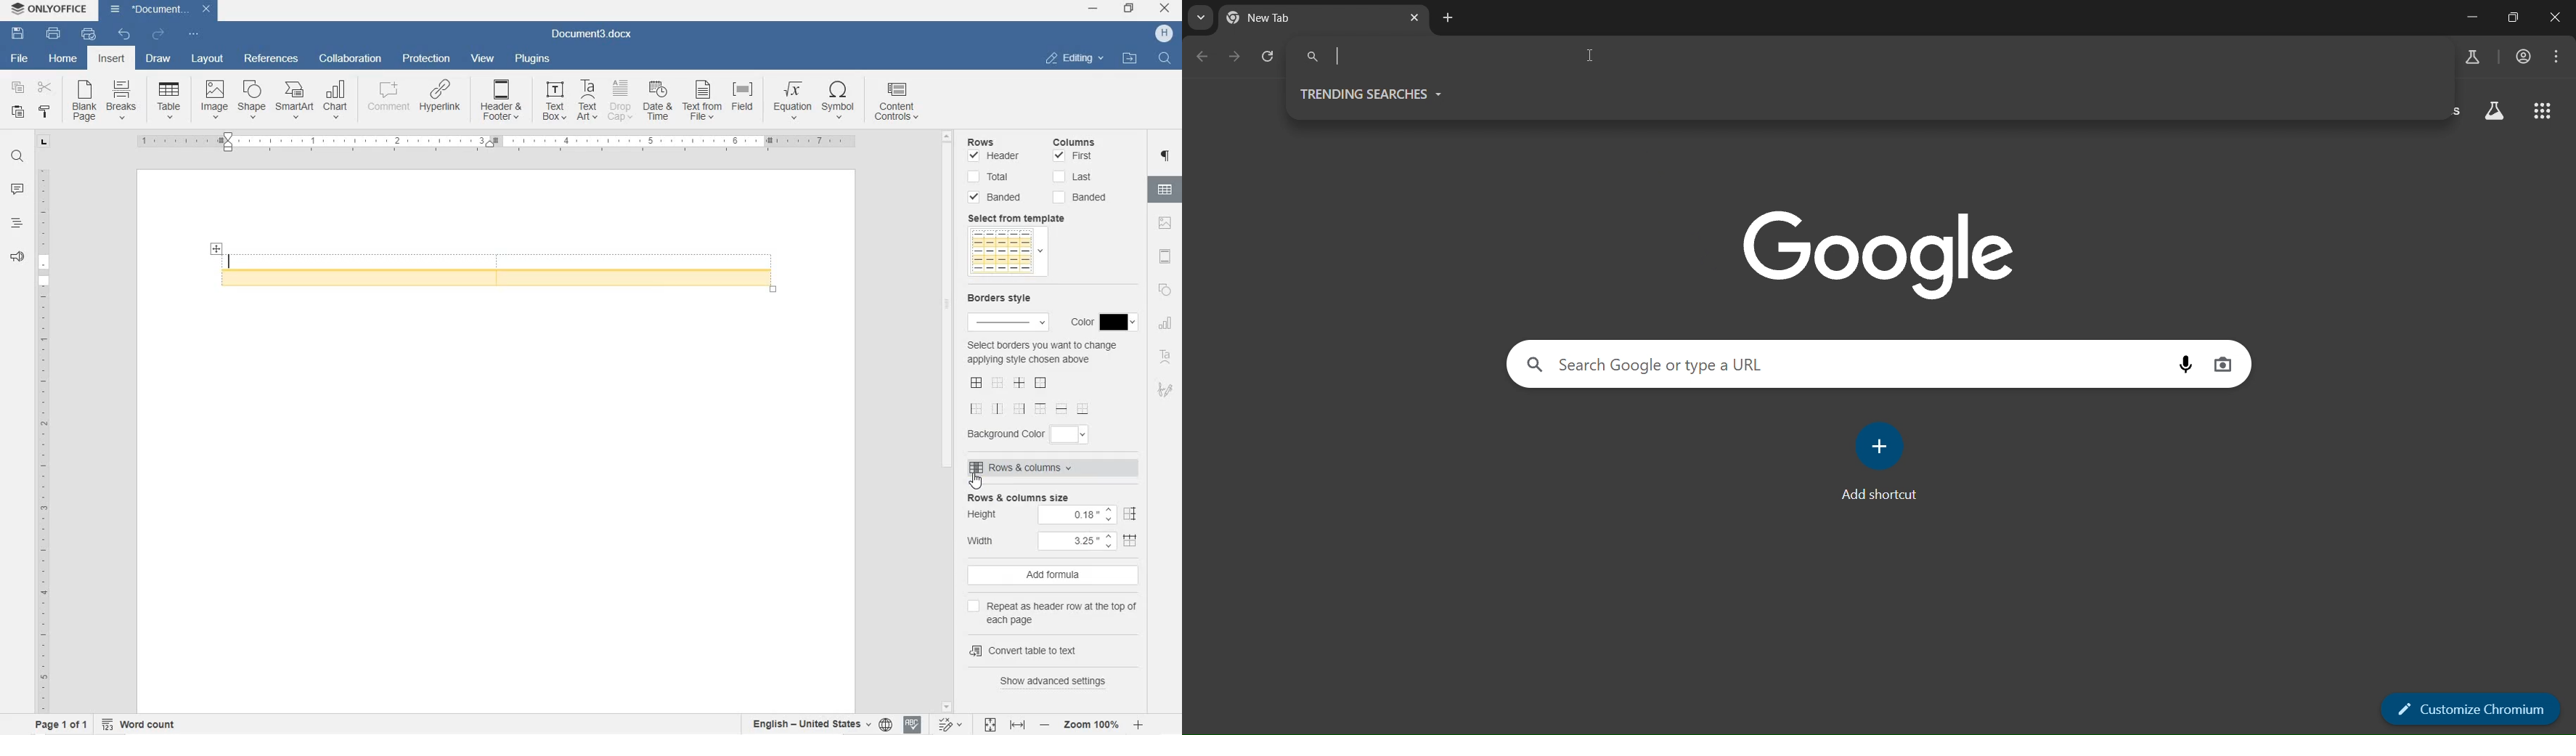 The image size is (2576, 756). What do you see at coordinates (2185, 364) in the screenshot?
I see `voice search` at bounding box center [2185, 364].